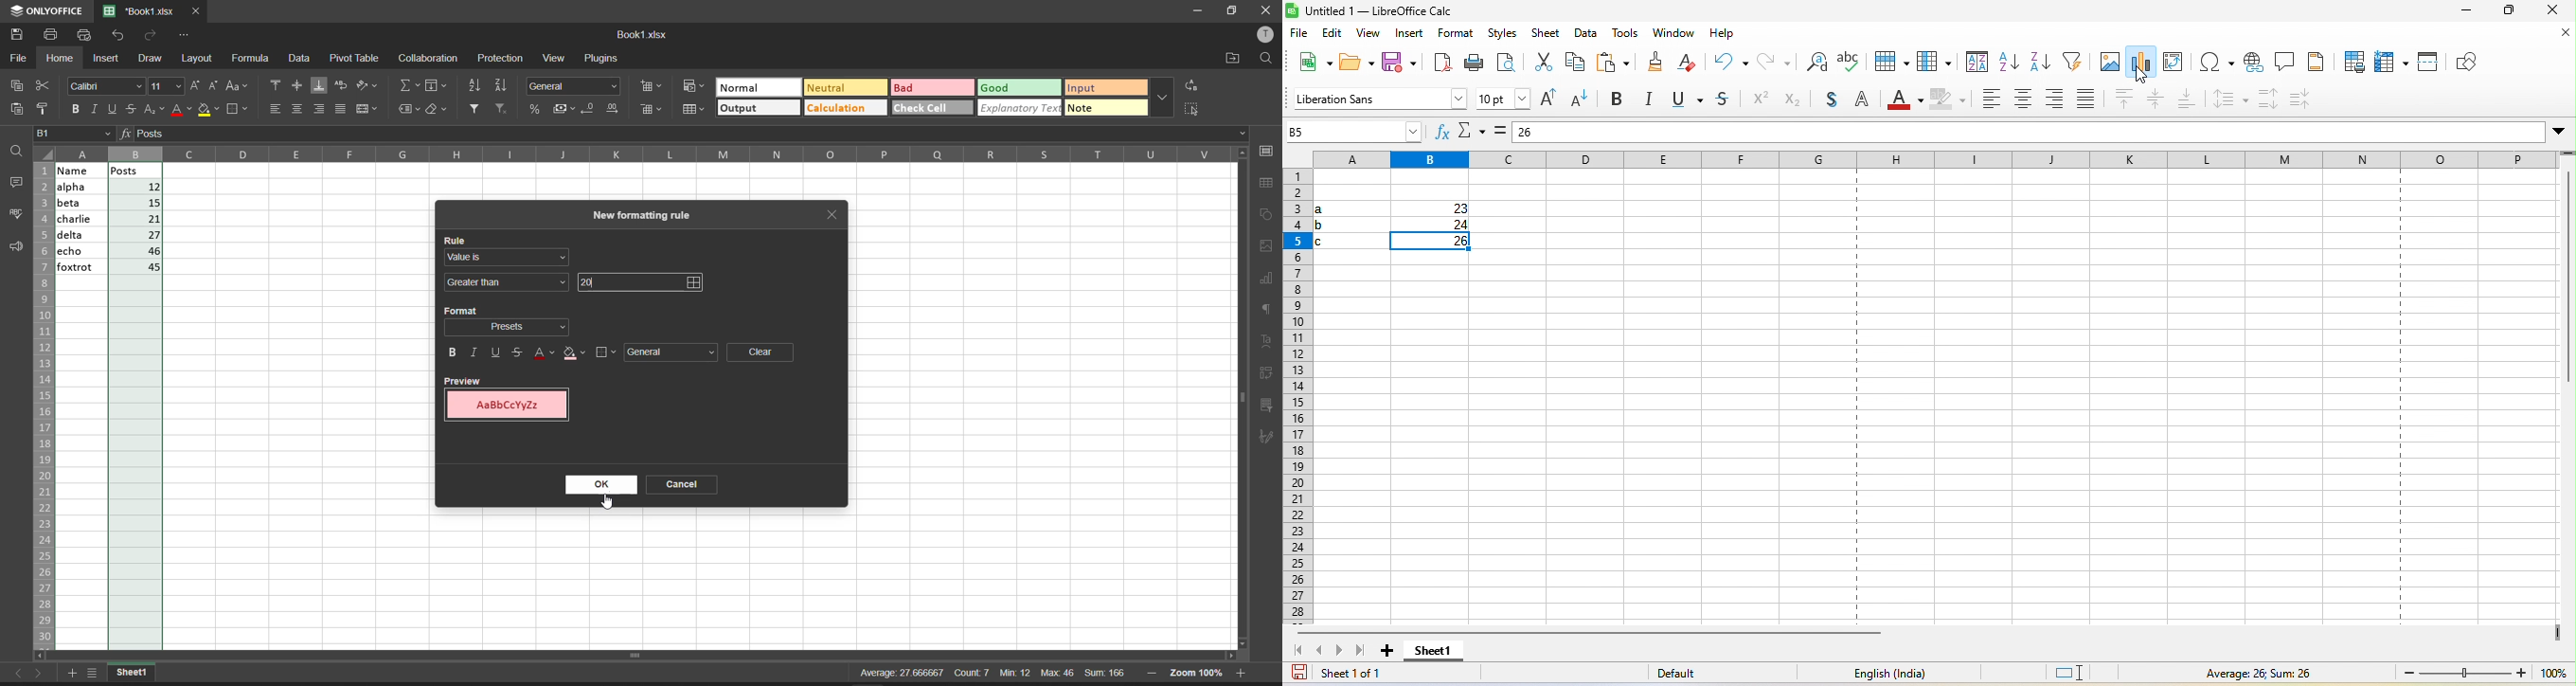 Image resolution: width=2576 pixels, height=700 pixels. Describe the element at coordinates (137, 11) in the screenshot. I see `'Book1.xlsx` at that location.